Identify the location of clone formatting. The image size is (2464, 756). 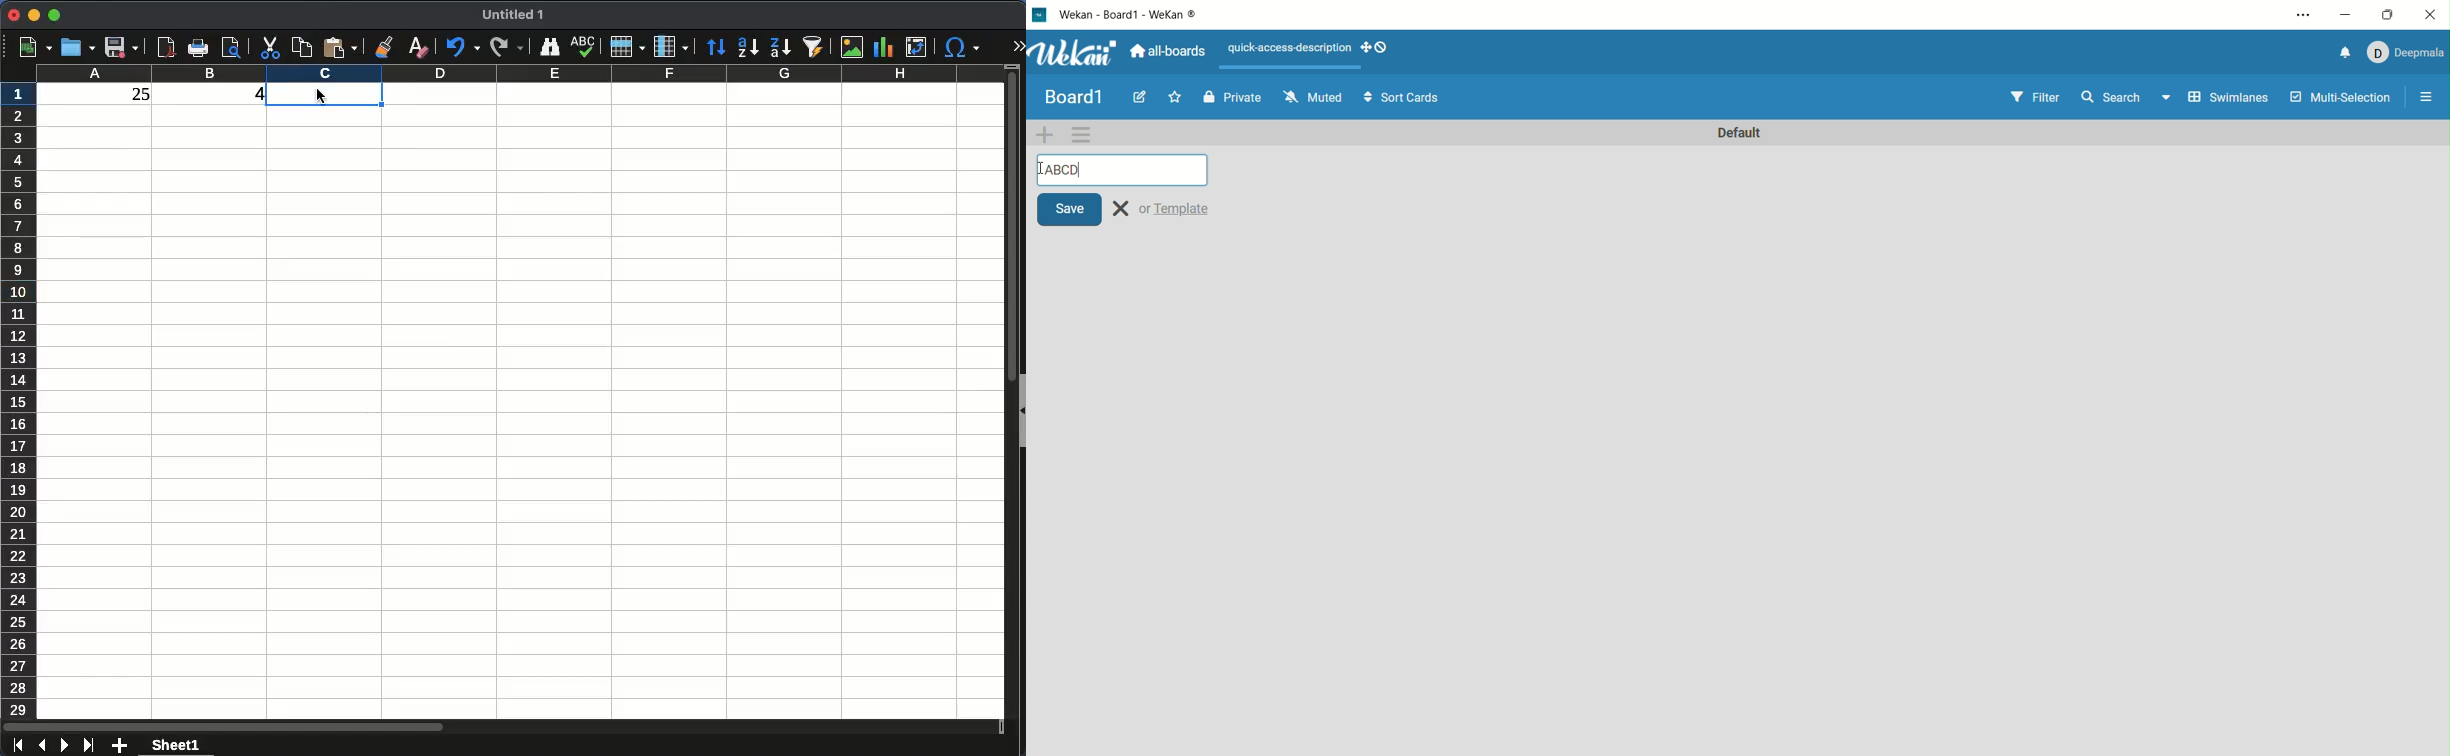
(383, 46).